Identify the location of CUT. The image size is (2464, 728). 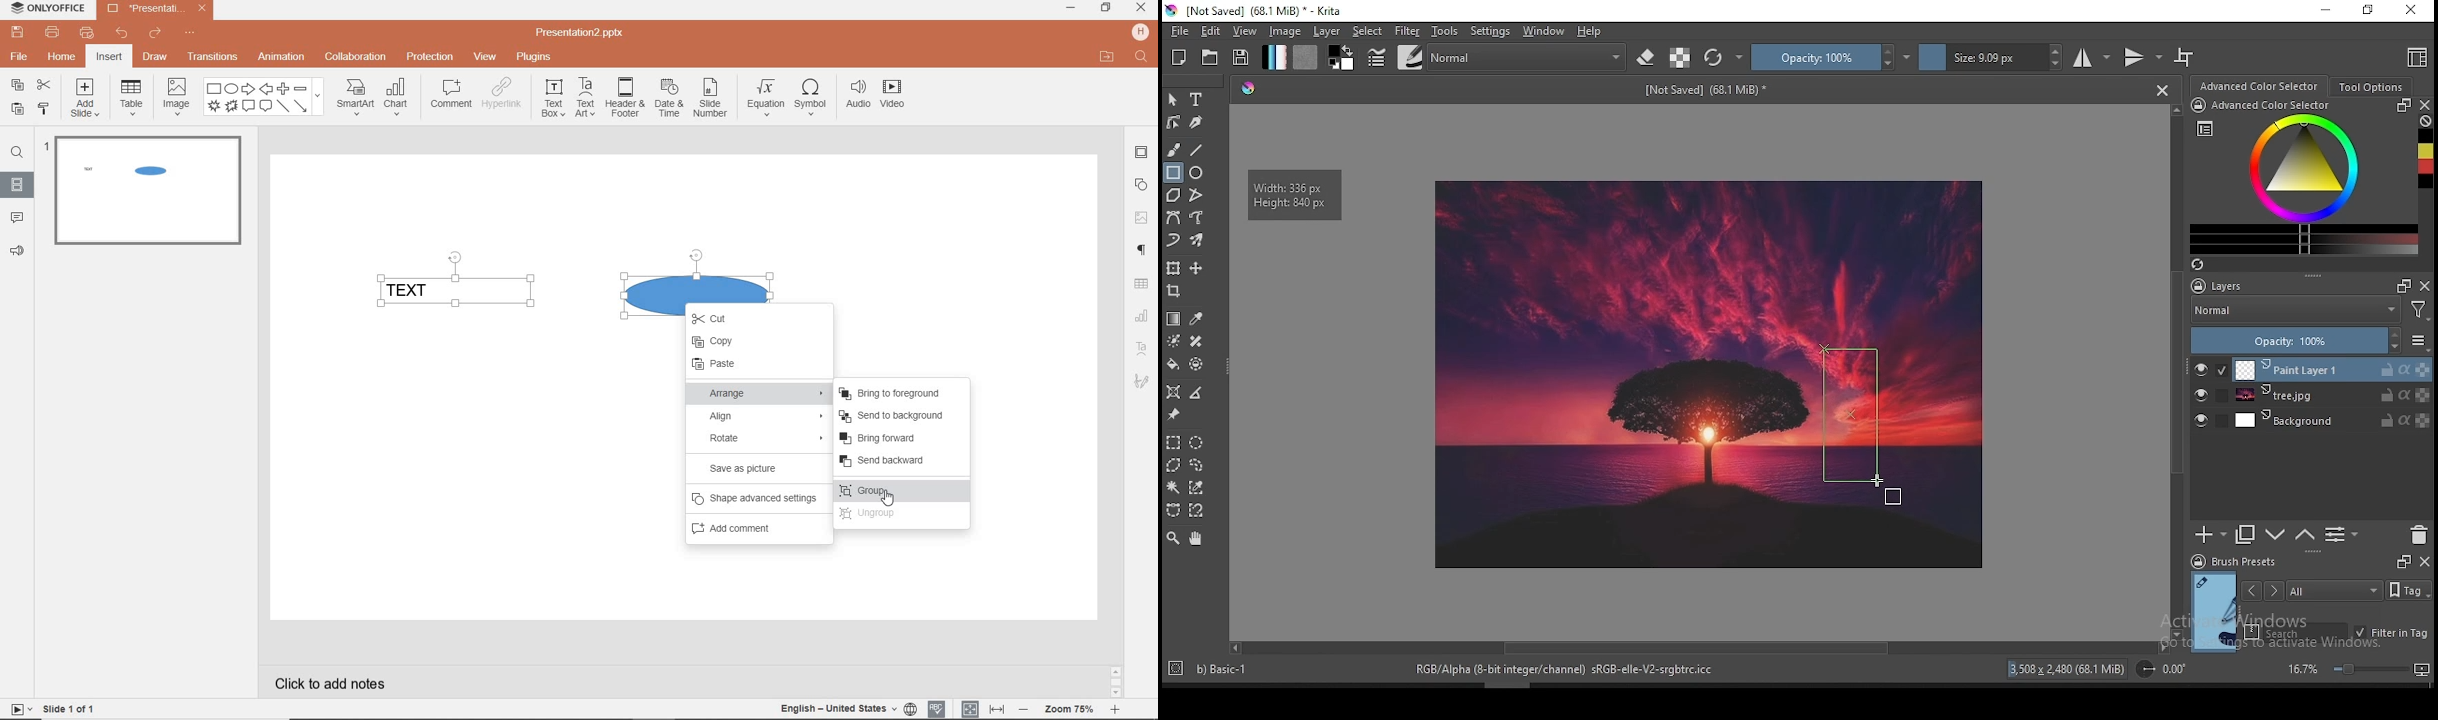
(719, 317).